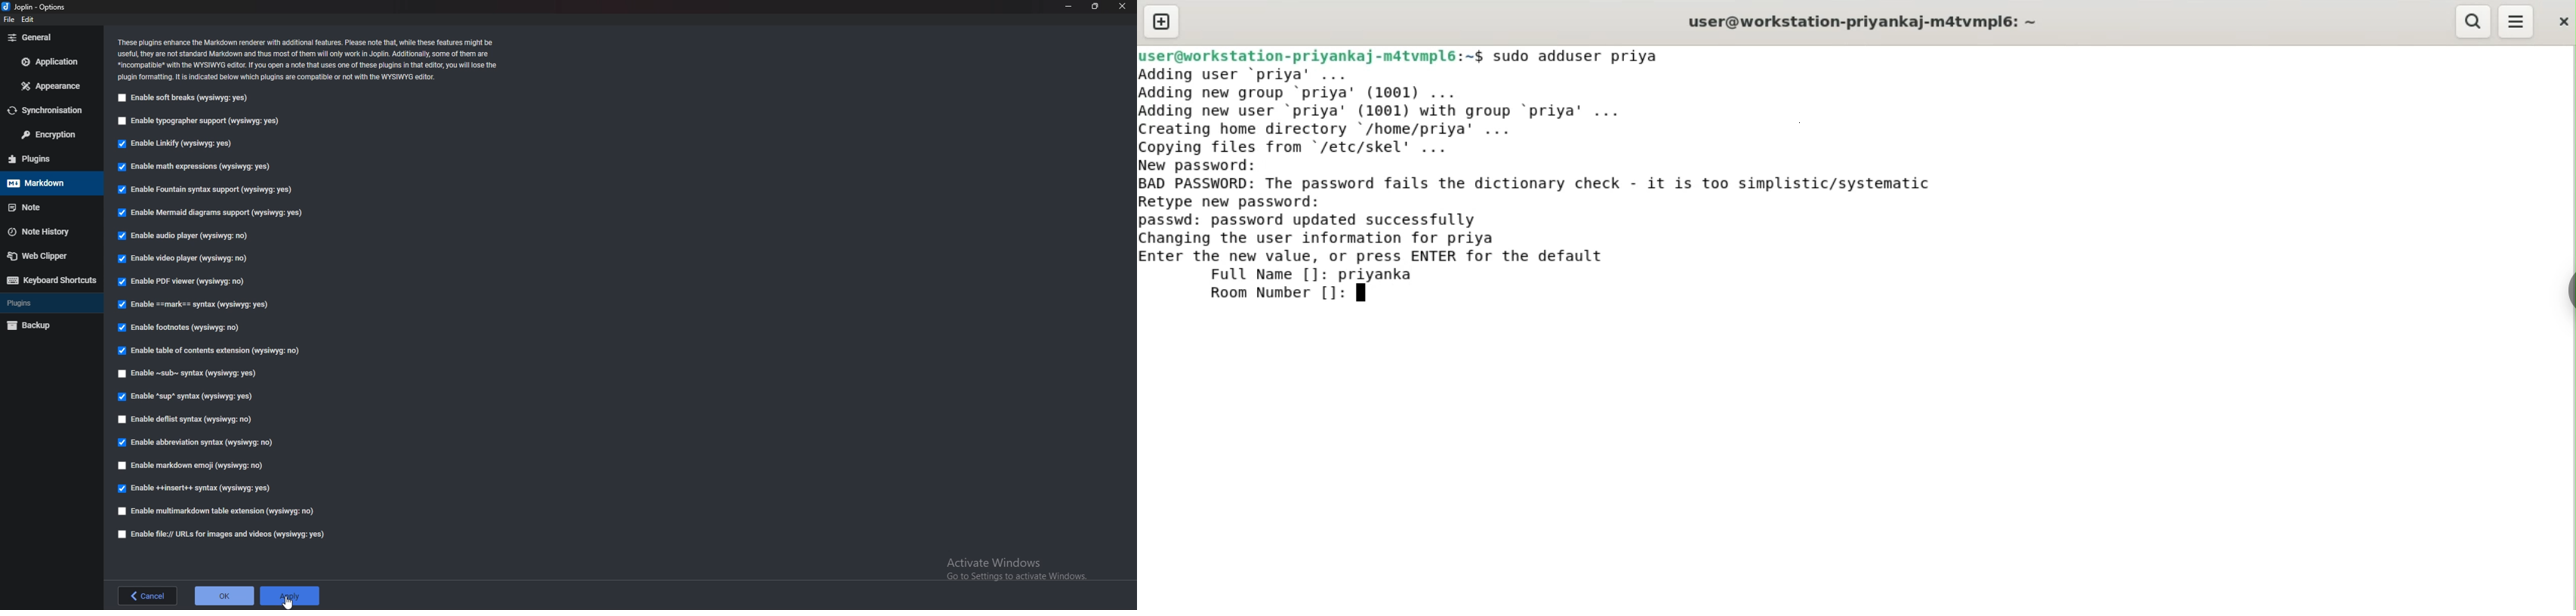 The image size is (2576, 616). Describe the element at coordinates (195, 489) in the screenshot. I see `enable insert syntax` at that location.